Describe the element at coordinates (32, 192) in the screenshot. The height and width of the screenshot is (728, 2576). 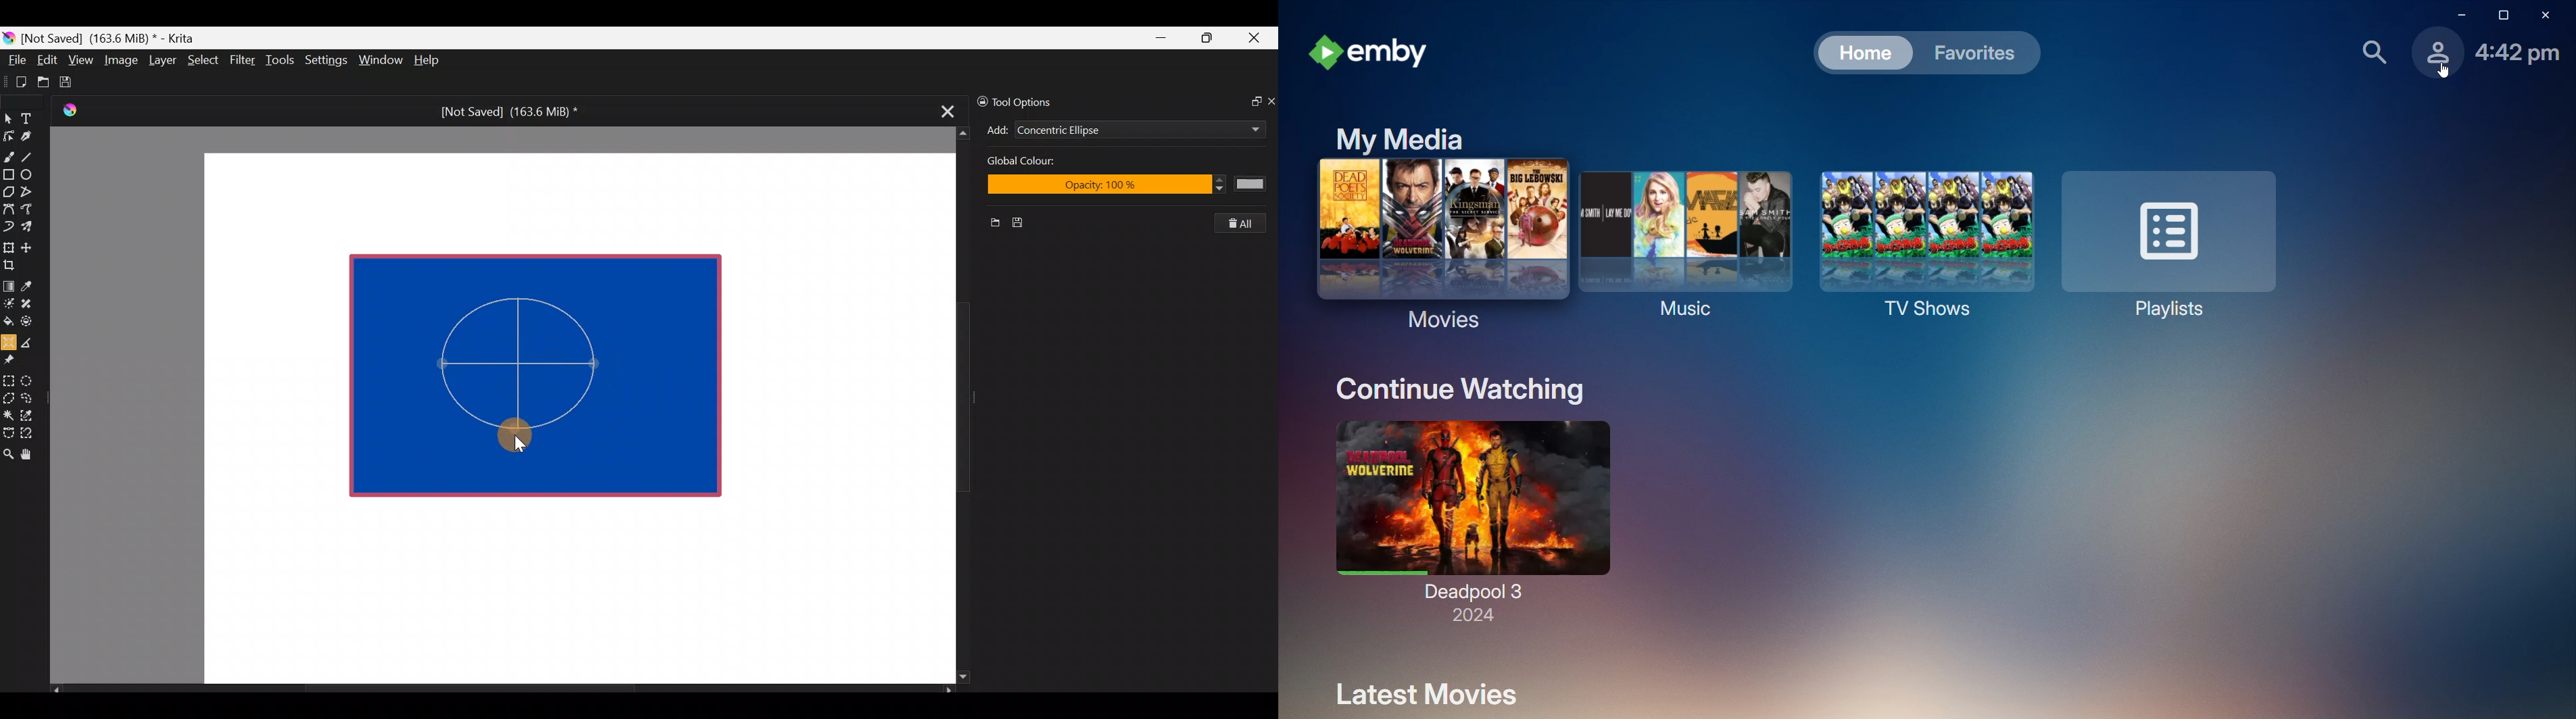
I see `Polyline tool` at that location.